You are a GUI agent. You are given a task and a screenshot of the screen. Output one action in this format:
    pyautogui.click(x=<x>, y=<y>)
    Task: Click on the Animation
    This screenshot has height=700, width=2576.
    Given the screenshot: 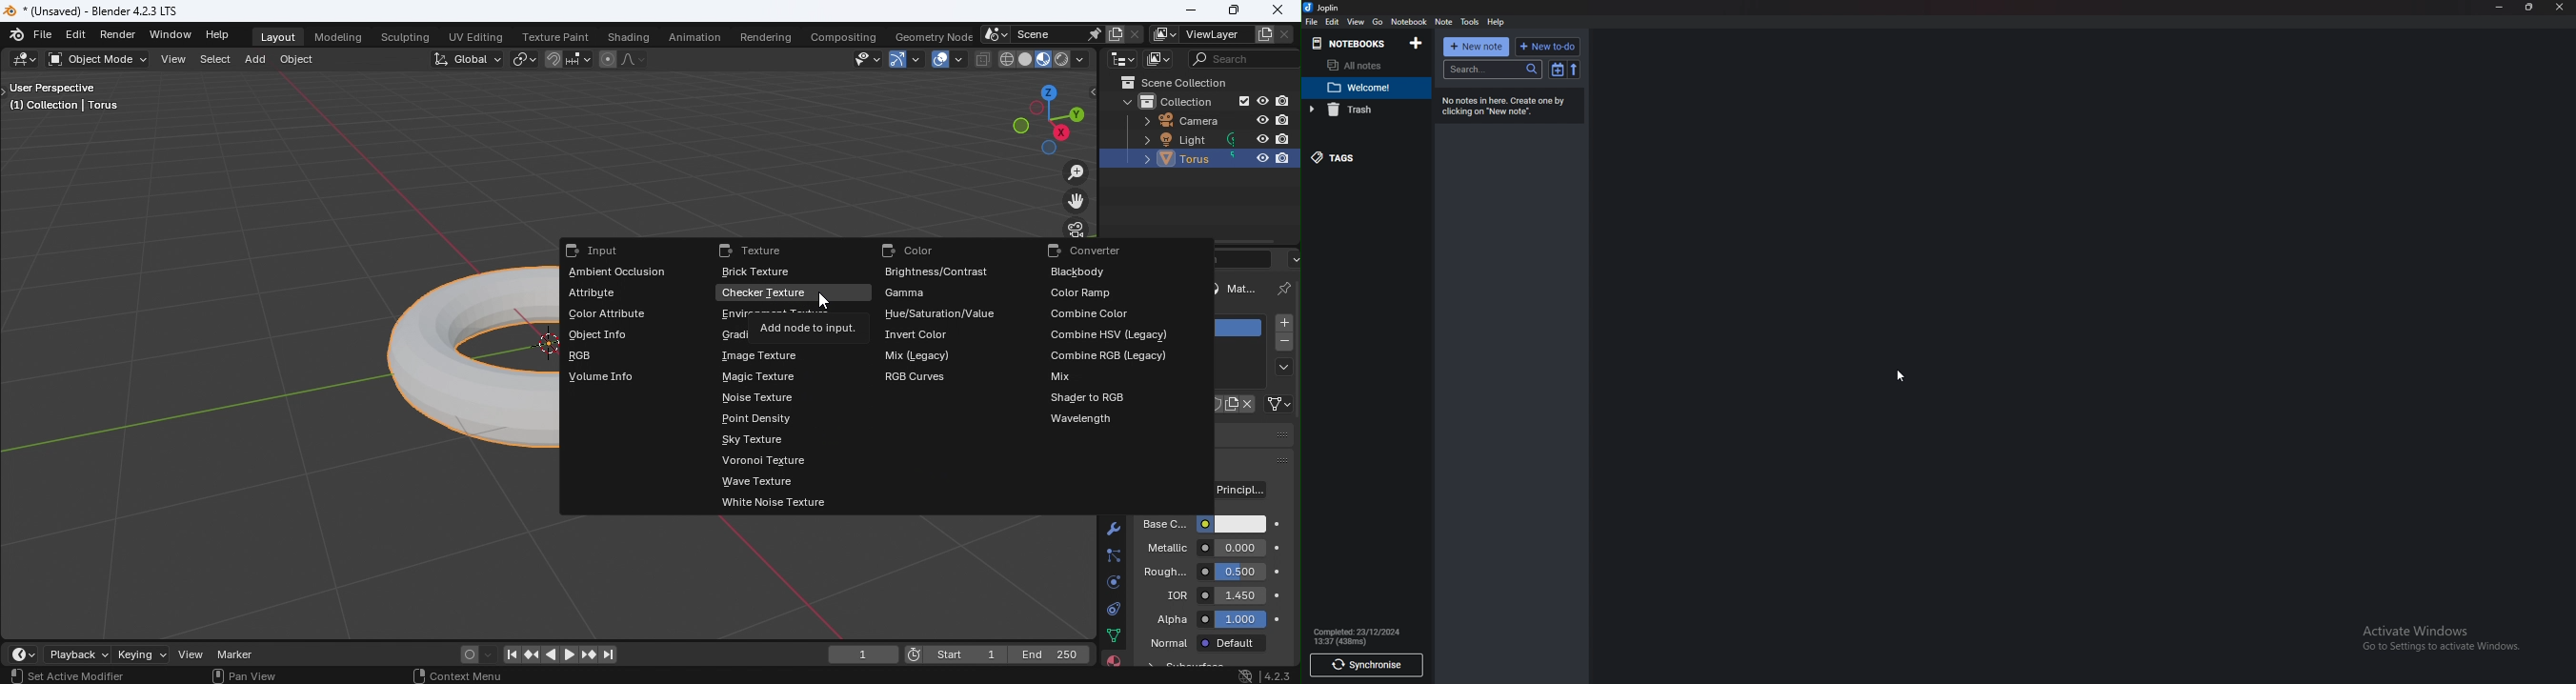 What is the action you would take?
    pyautogui.click(x=695, y=35)
    